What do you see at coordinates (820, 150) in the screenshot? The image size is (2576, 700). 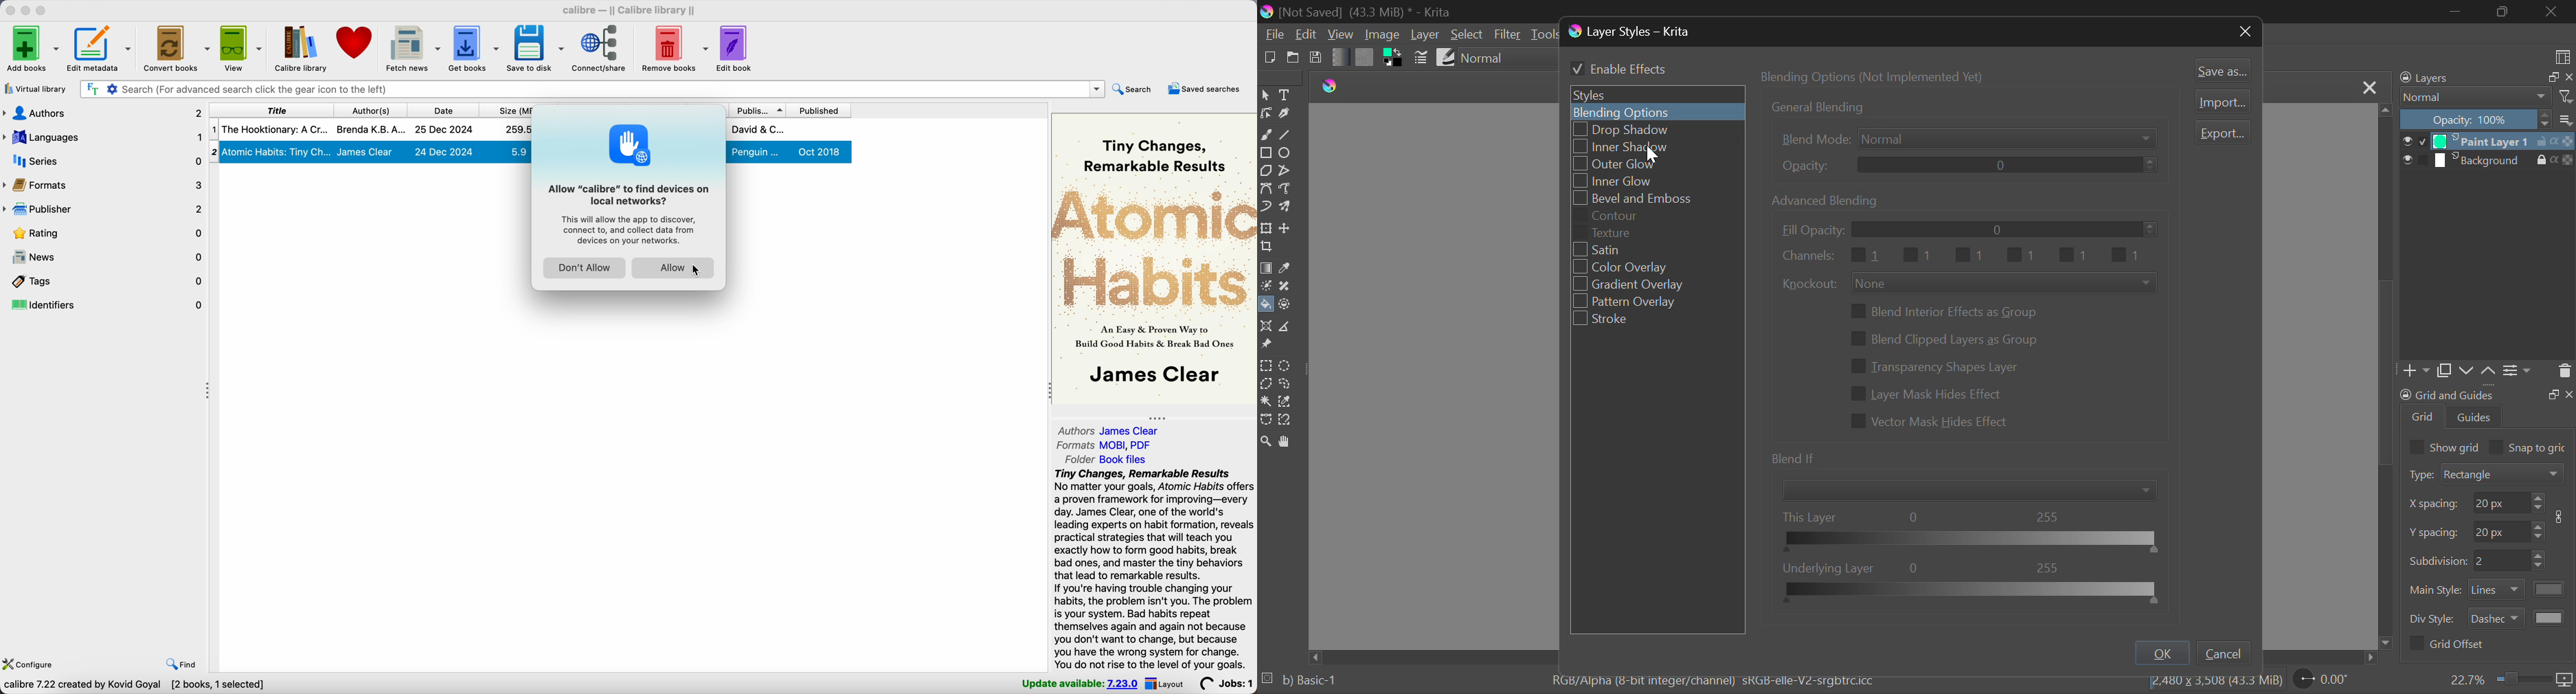 I see `Oct 2018` at bounding box center [820, 150].